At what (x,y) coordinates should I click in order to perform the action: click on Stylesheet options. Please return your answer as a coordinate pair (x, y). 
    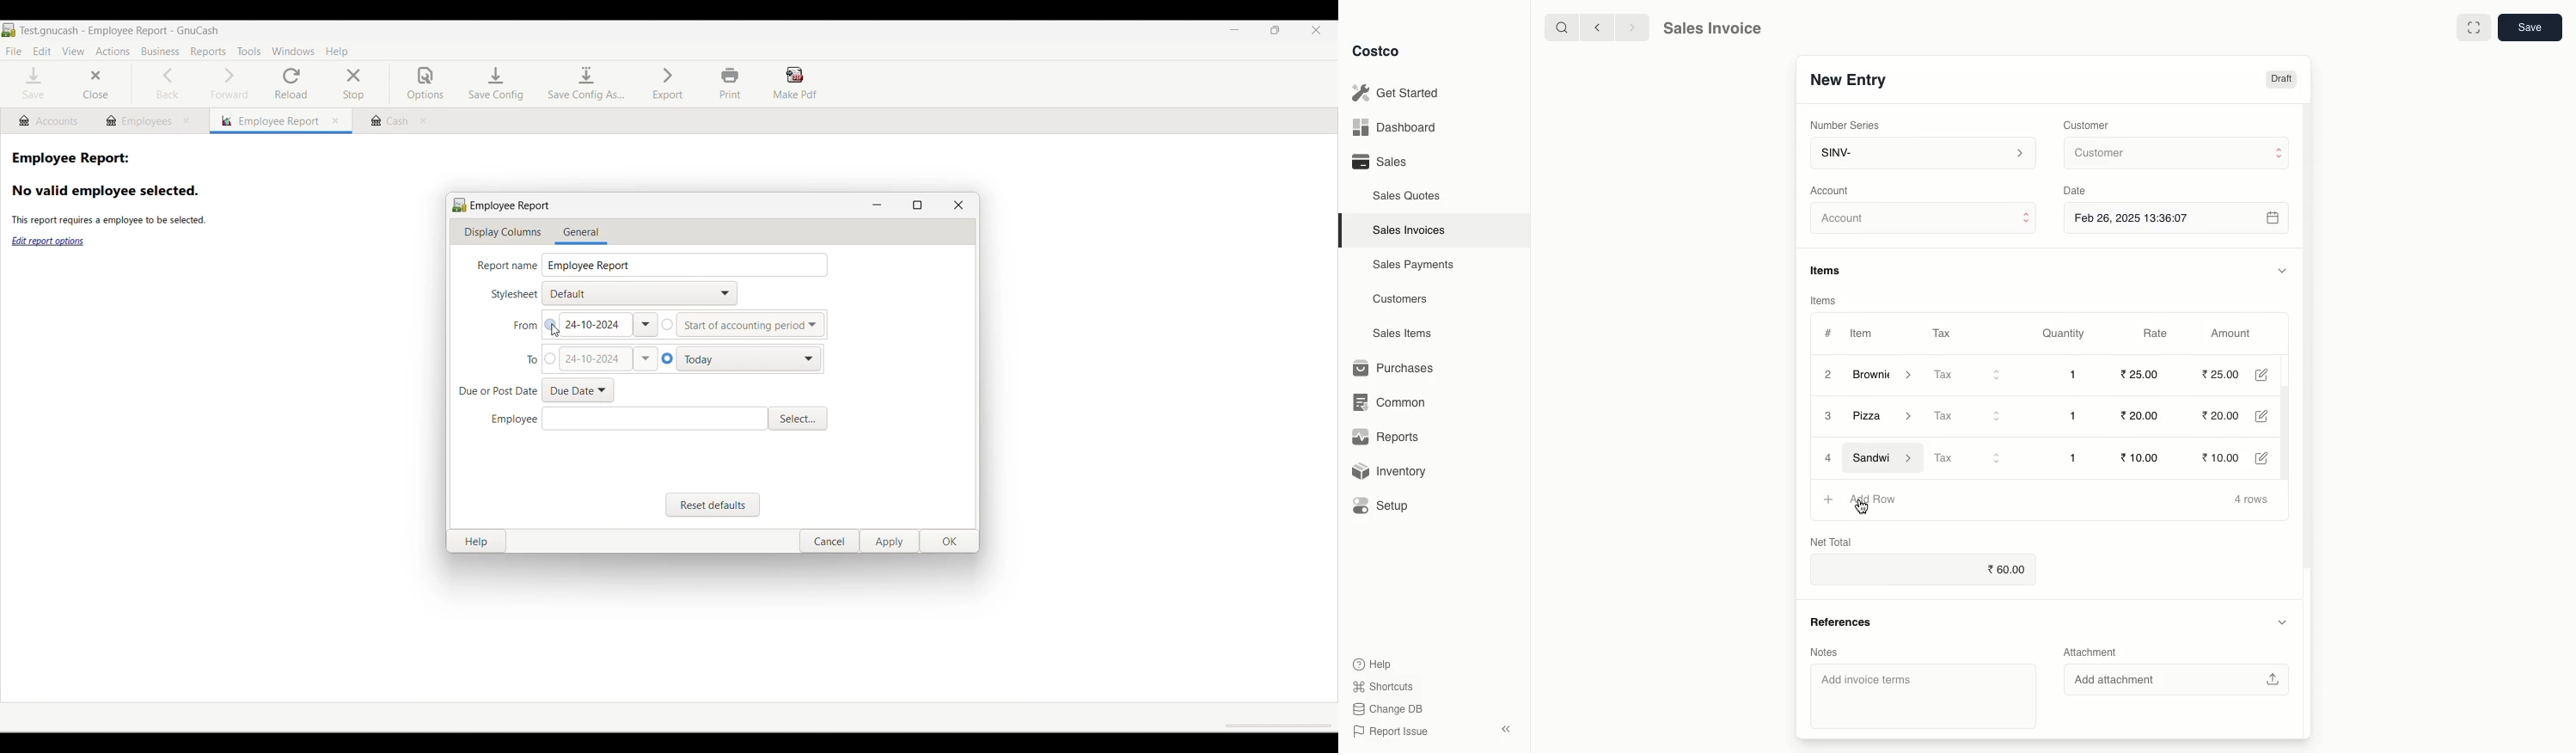
    Looking at the image, I should click on (640, 294).